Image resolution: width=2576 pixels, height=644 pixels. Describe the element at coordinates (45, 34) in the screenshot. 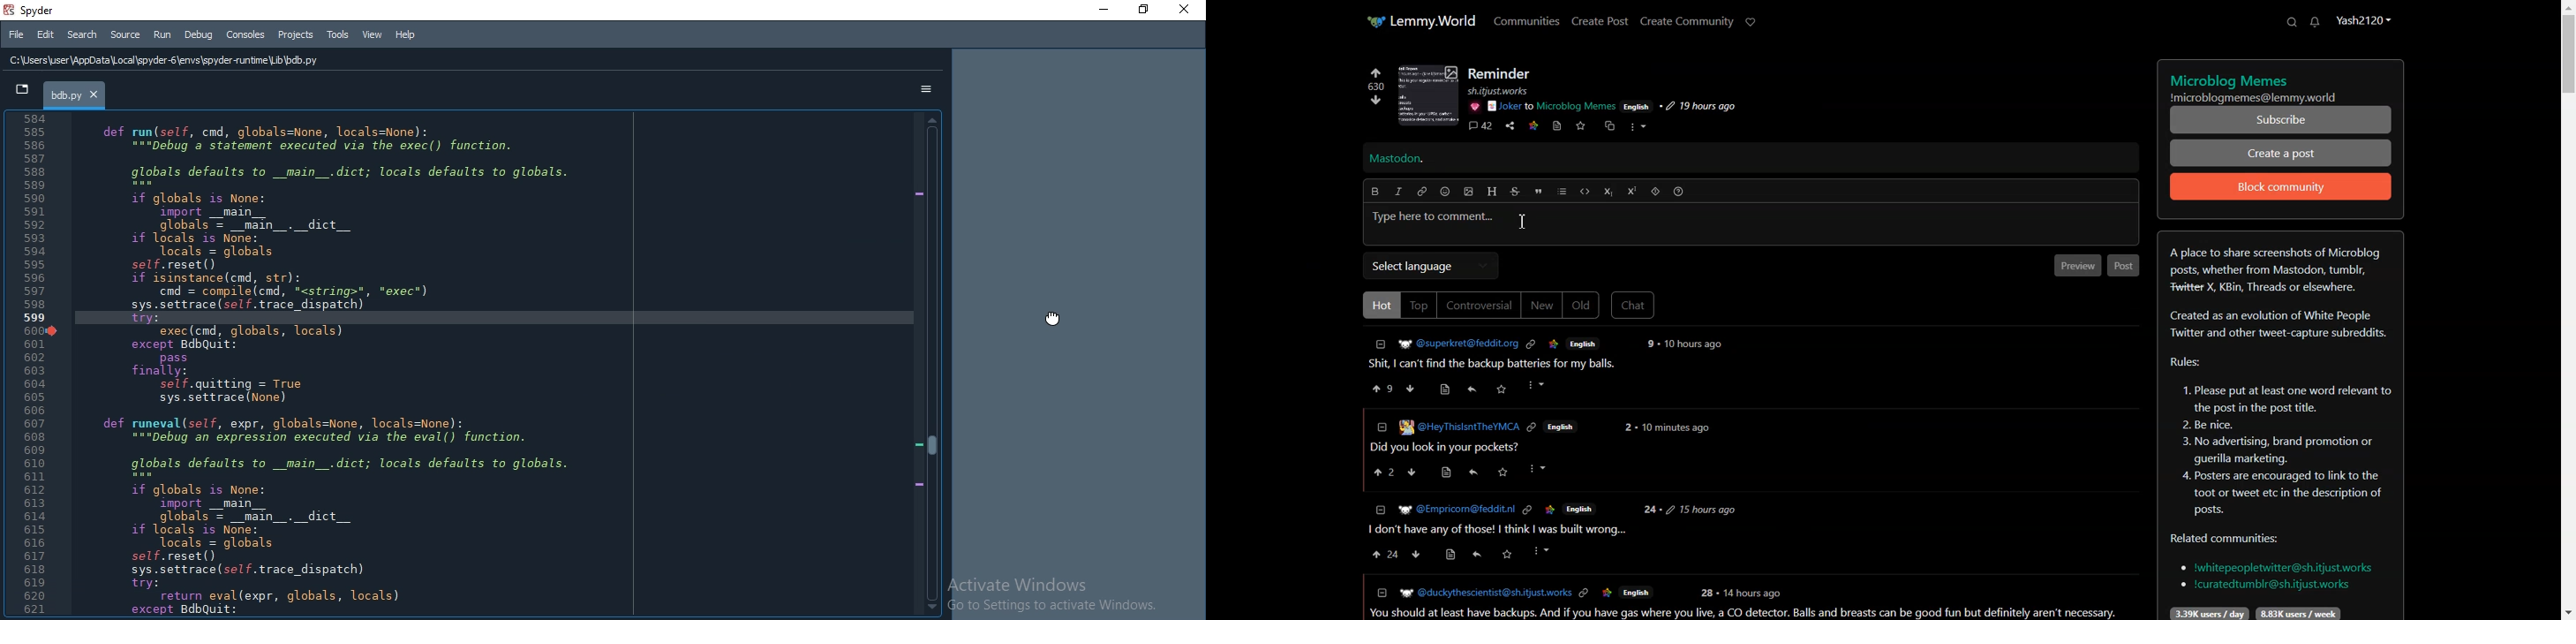

I see `Edit` at that location.